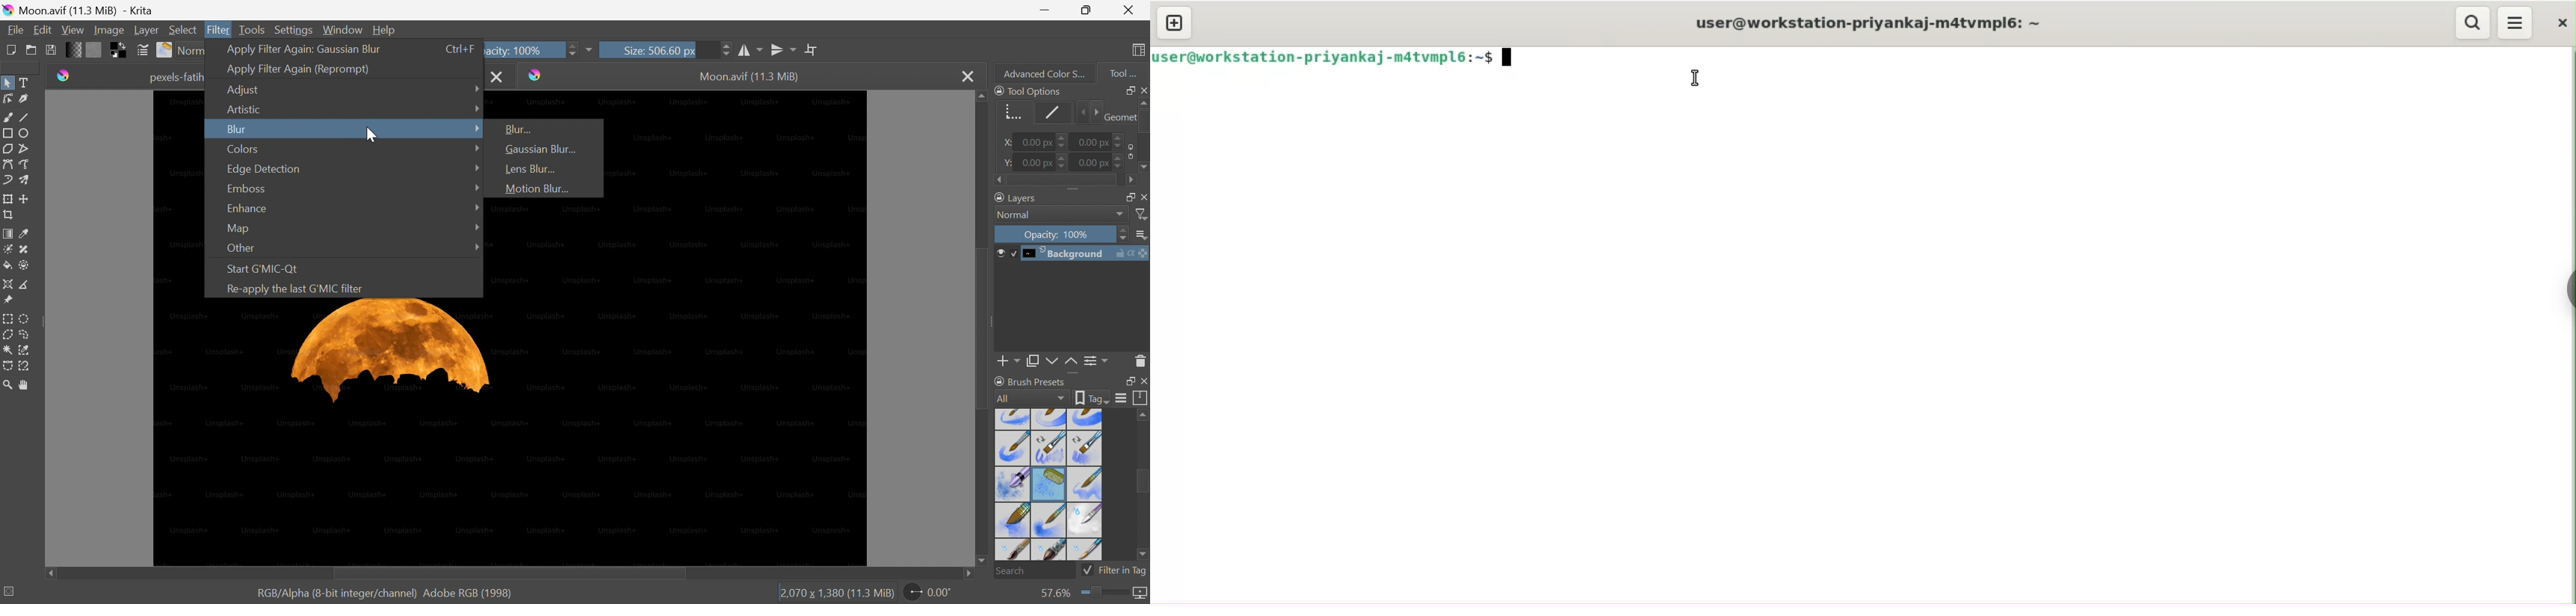 The height and width of the screenshot is (616, 2576). What do you see at coordinates (2560, 21) in the screenshot?
I see `close` at bounding box center [2560, 21].